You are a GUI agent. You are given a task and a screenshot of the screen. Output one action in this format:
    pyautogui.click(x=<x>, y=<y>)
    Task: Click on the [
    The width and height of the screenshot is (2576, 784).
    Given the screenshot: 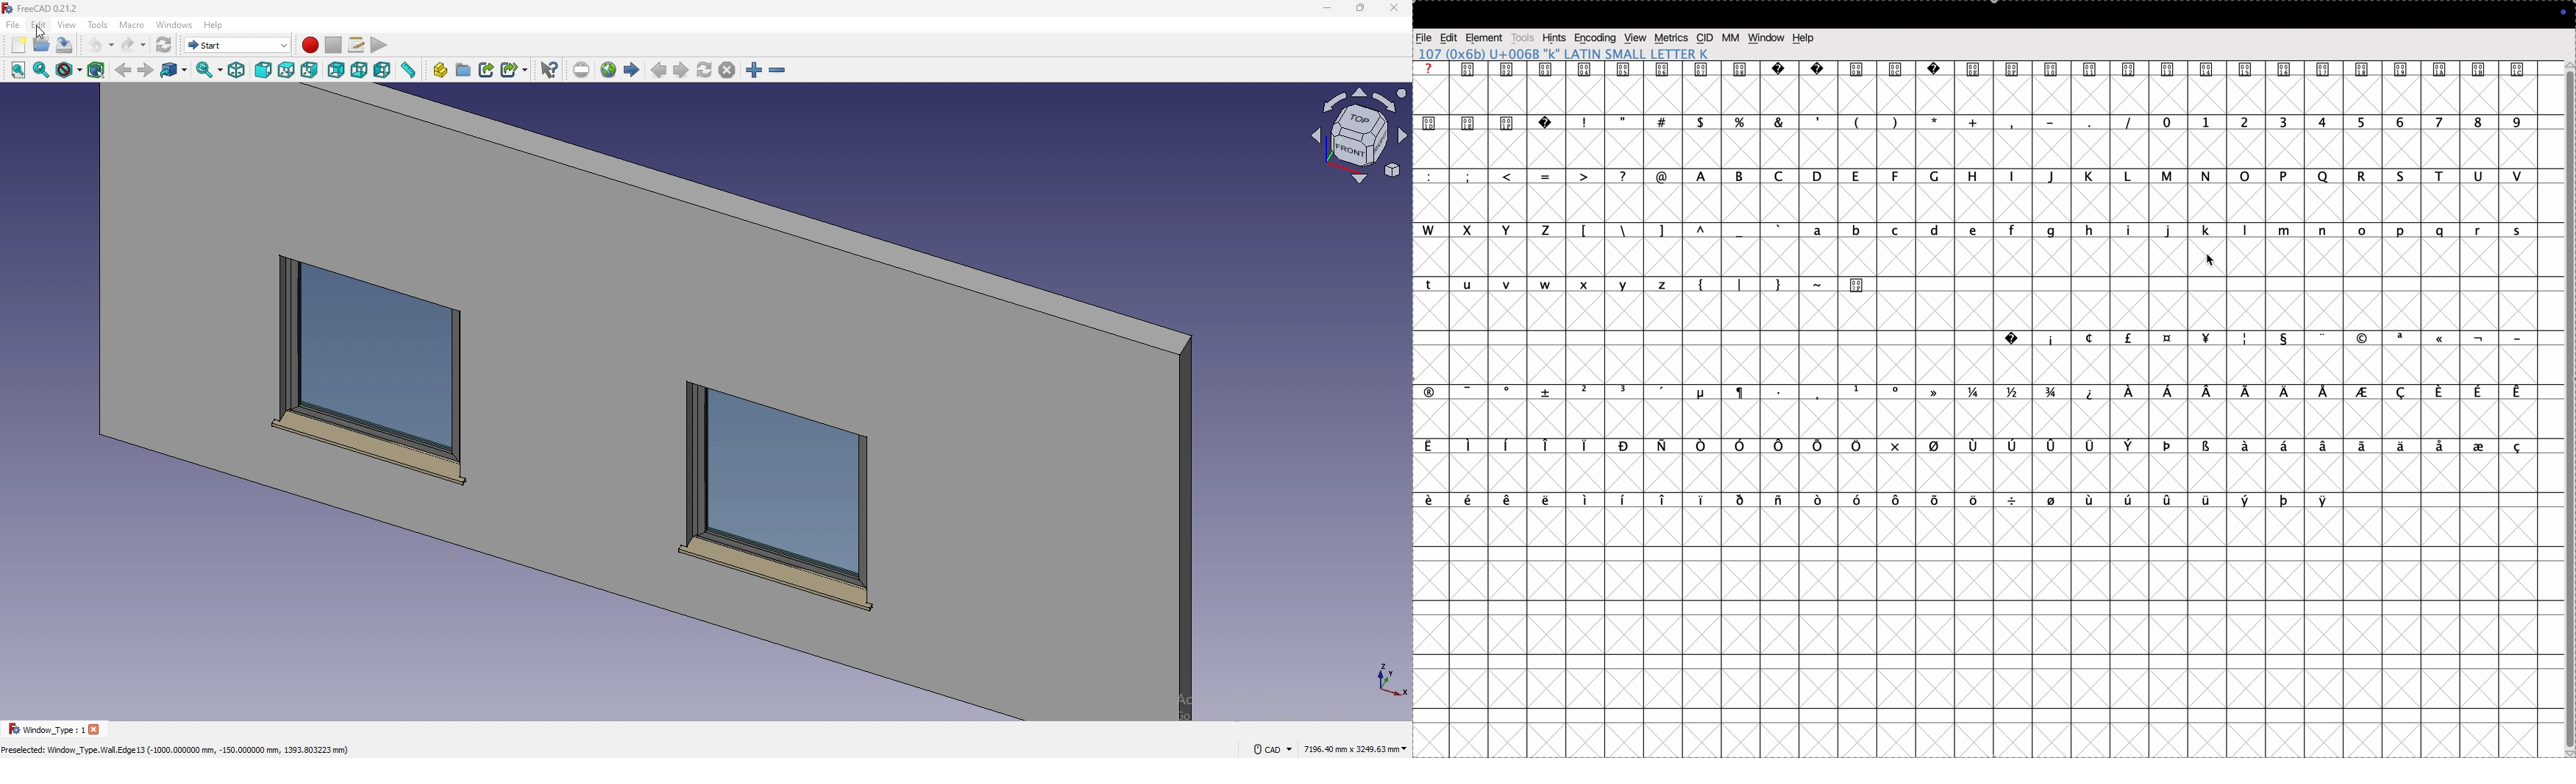 What is the action you would take?
    pyautogui.click(x=1584, y=232)
    